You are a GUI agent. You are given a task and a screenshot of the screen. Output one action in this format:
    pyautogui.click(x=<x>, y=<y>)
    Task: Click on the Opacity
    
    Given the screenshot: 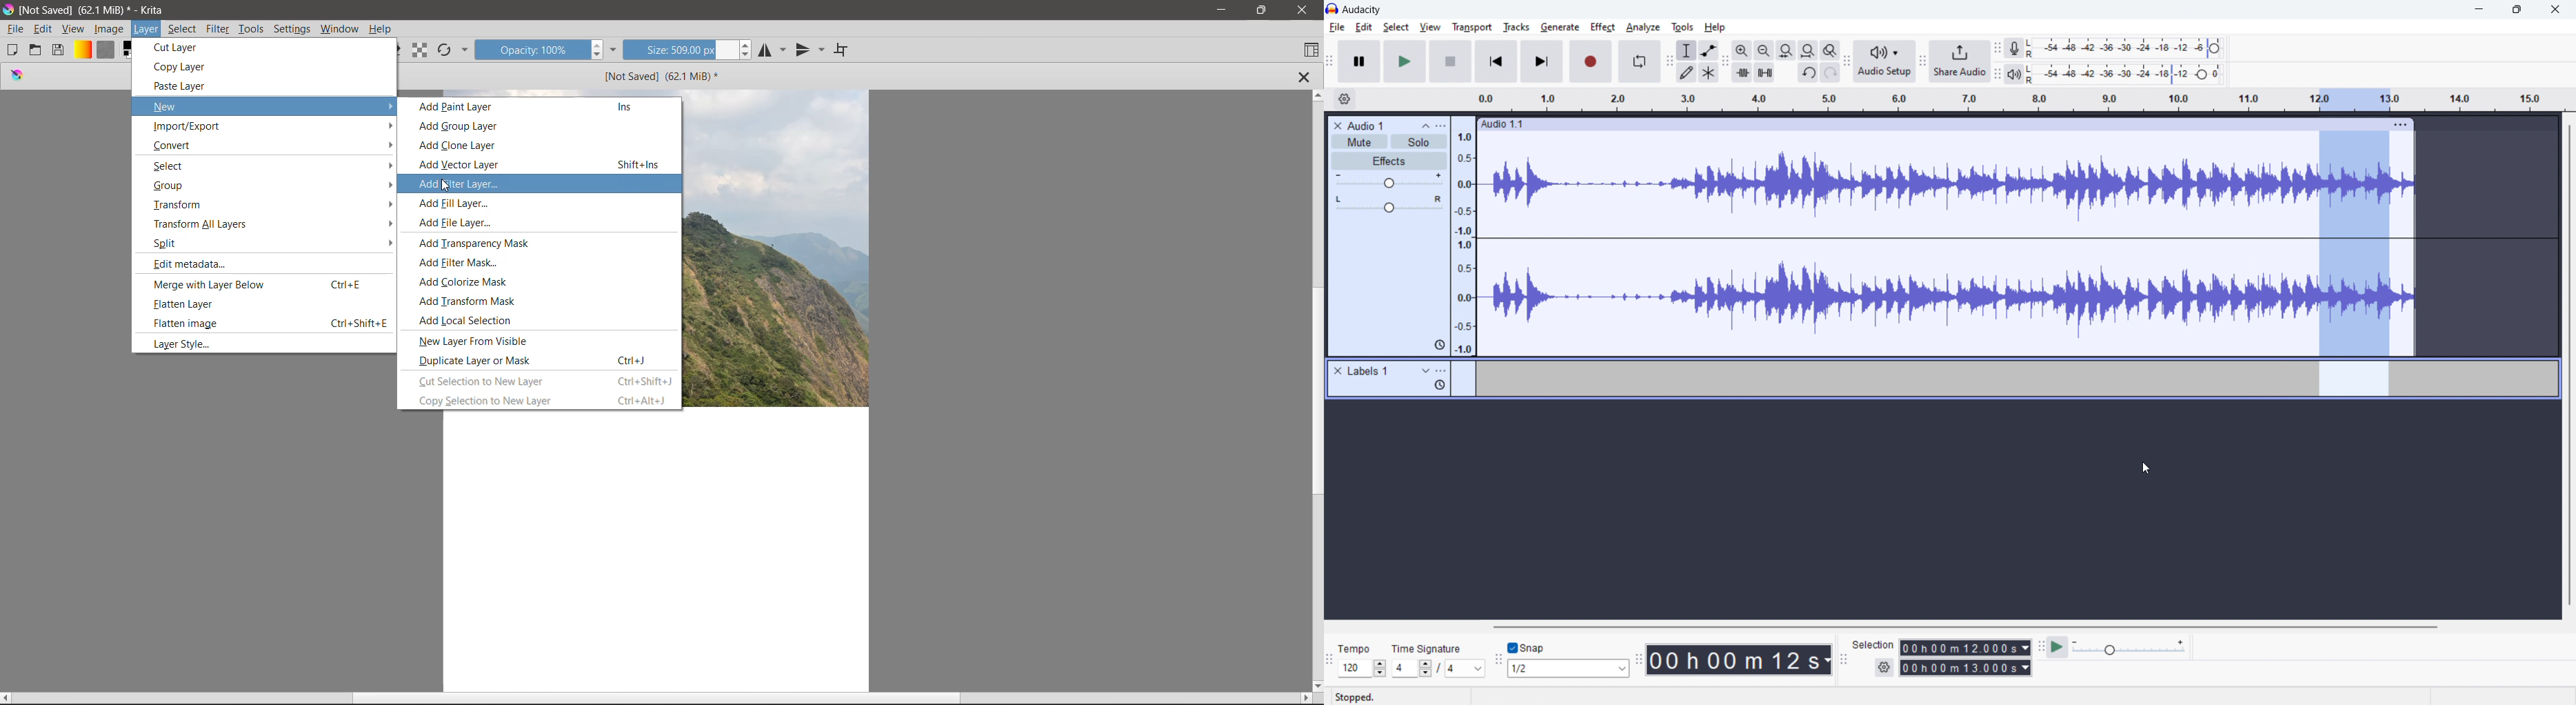 What is the action you would take?
    pyautogui.click(x=531, y=51)
    